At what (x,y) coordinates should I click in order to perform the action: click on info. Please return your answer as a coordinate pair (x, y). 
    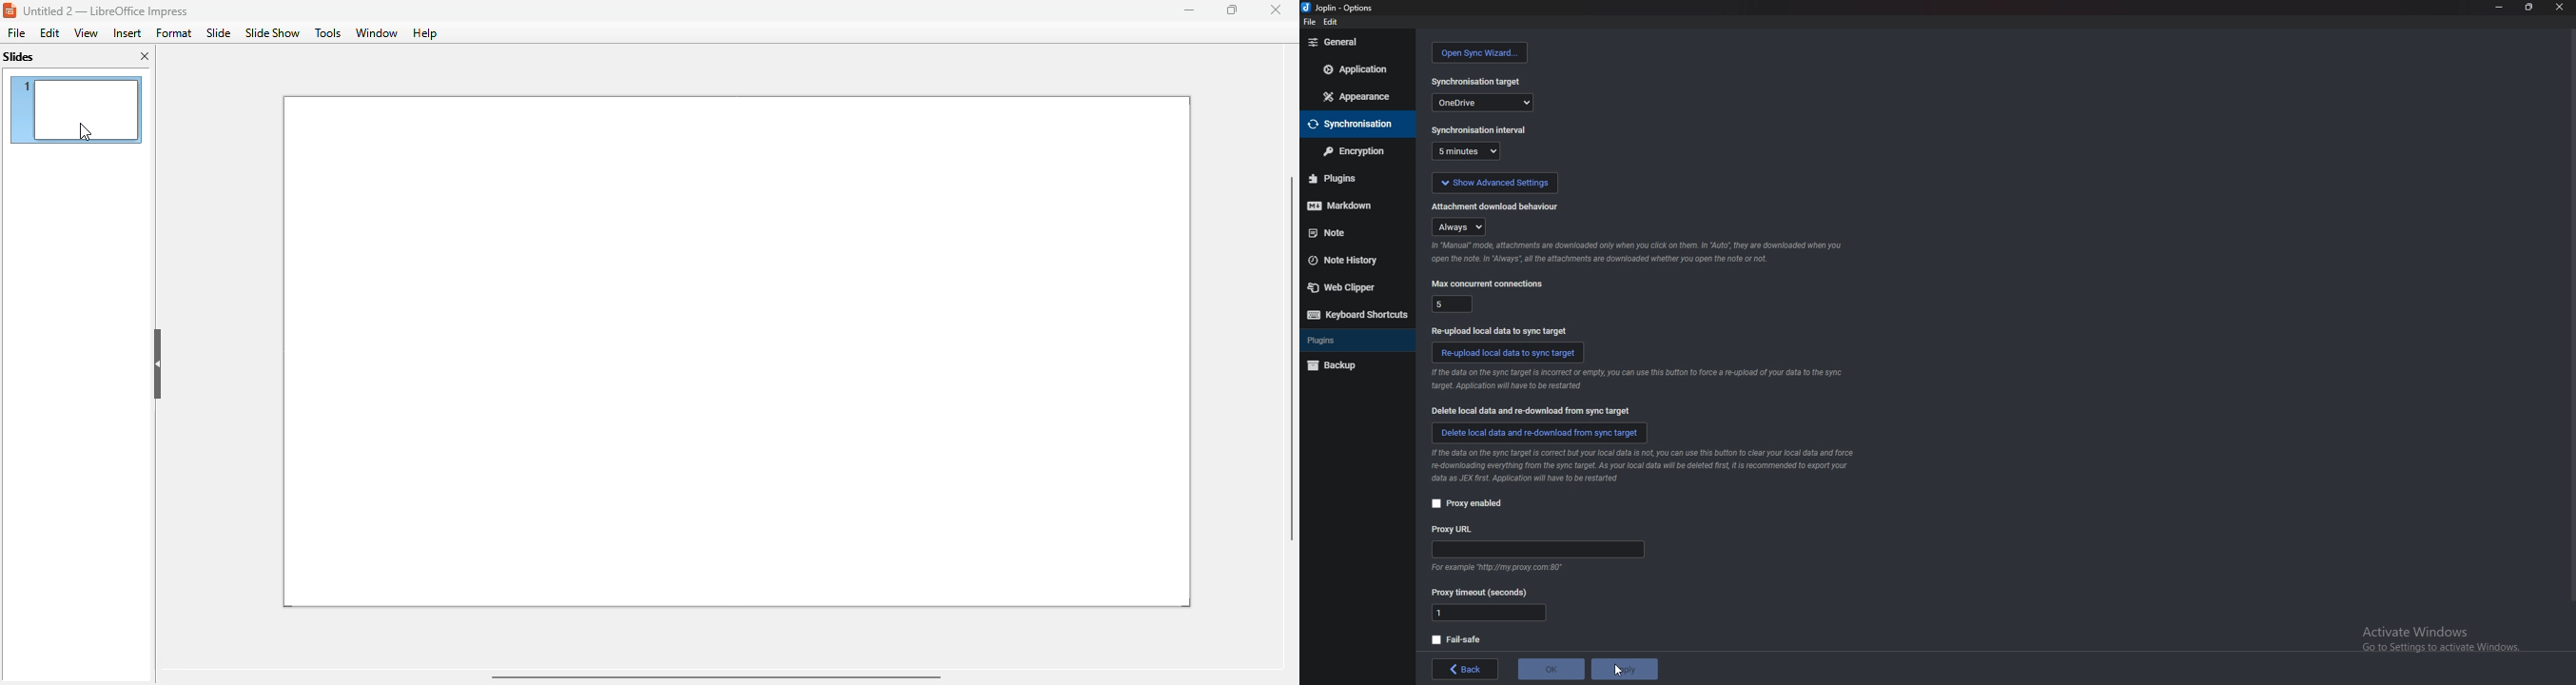
    Looking at the image, I should click on (1641, 466).